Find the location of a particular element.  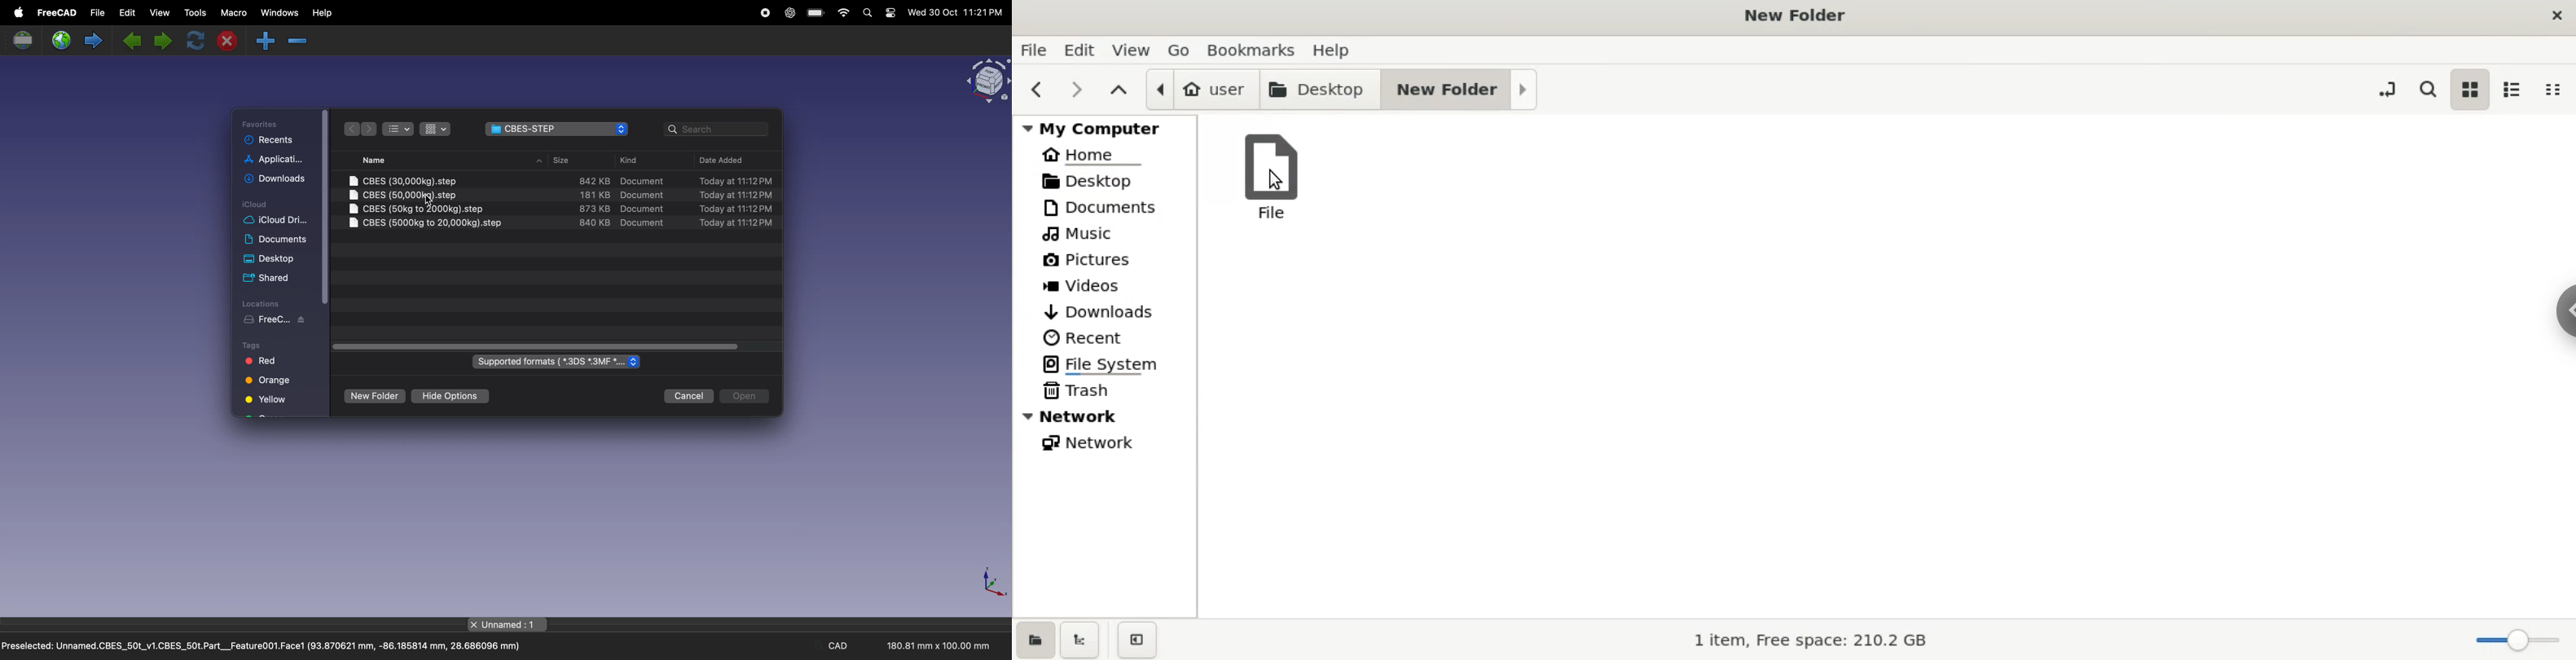

file navigator is located at coordinates (558, 129).